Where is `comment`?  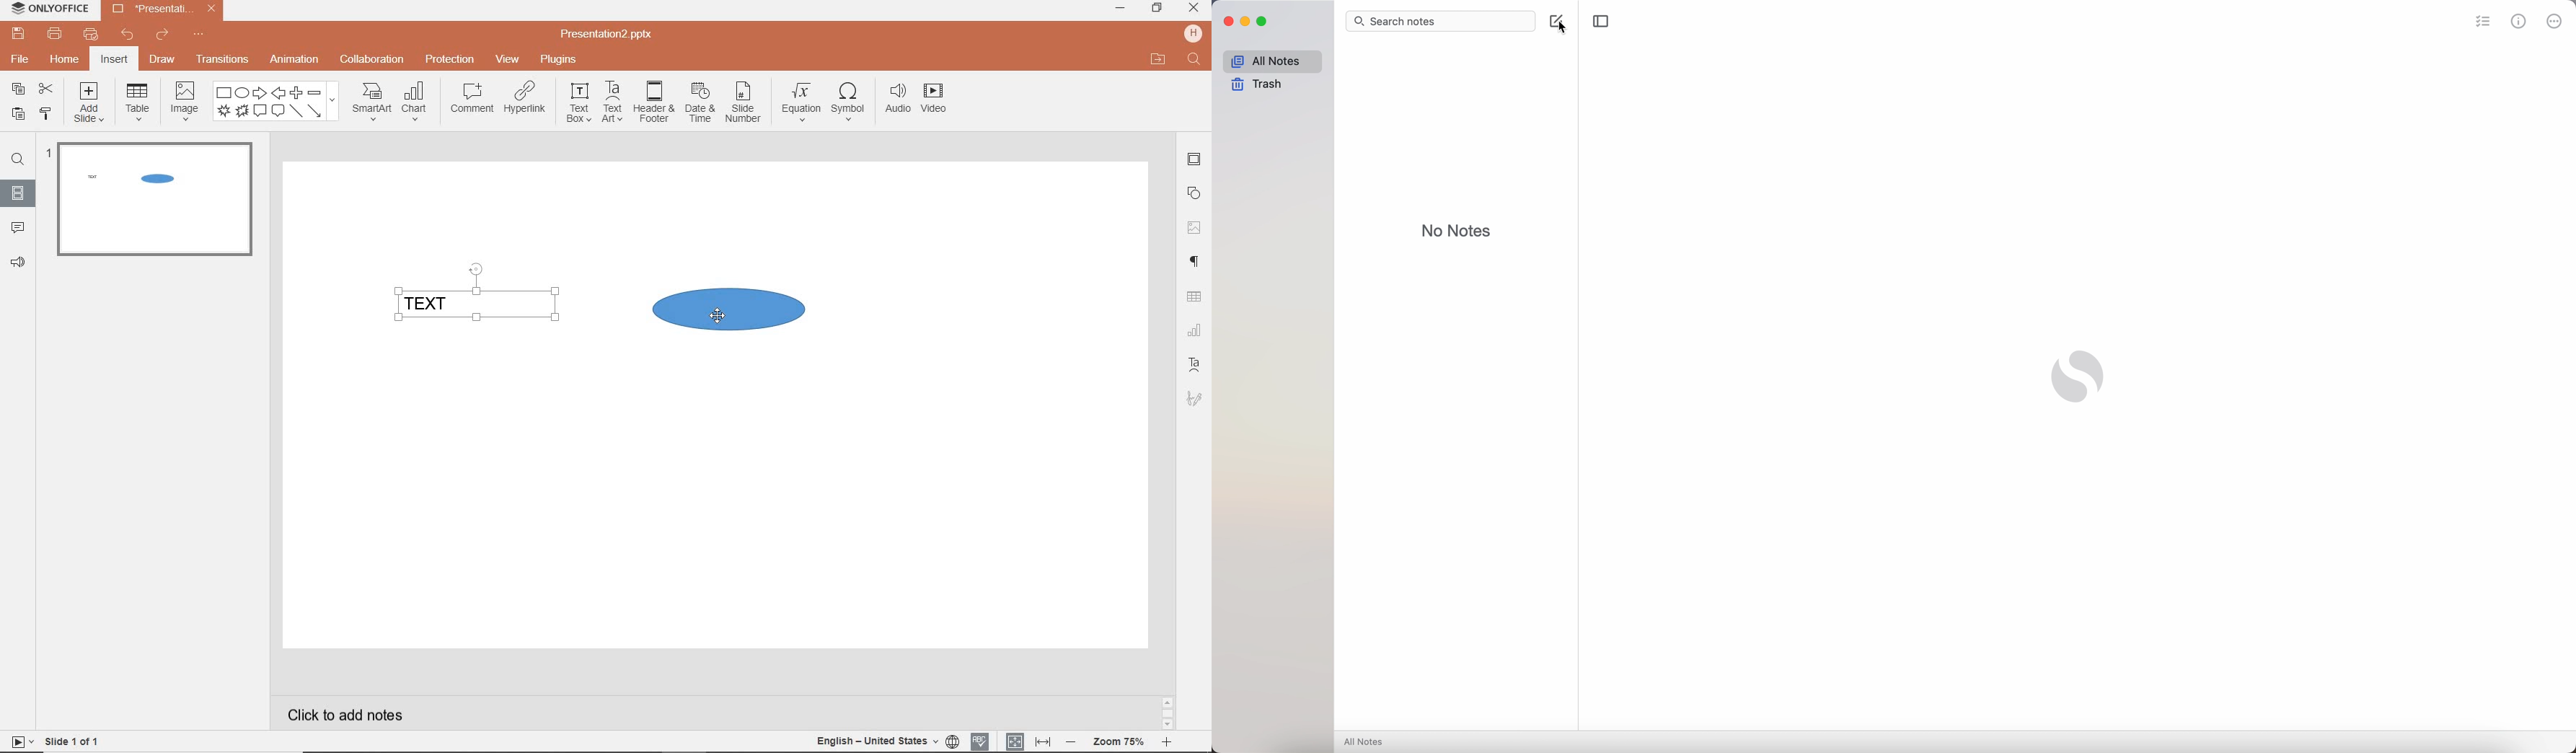
comment is located at coordinates (472, 98).